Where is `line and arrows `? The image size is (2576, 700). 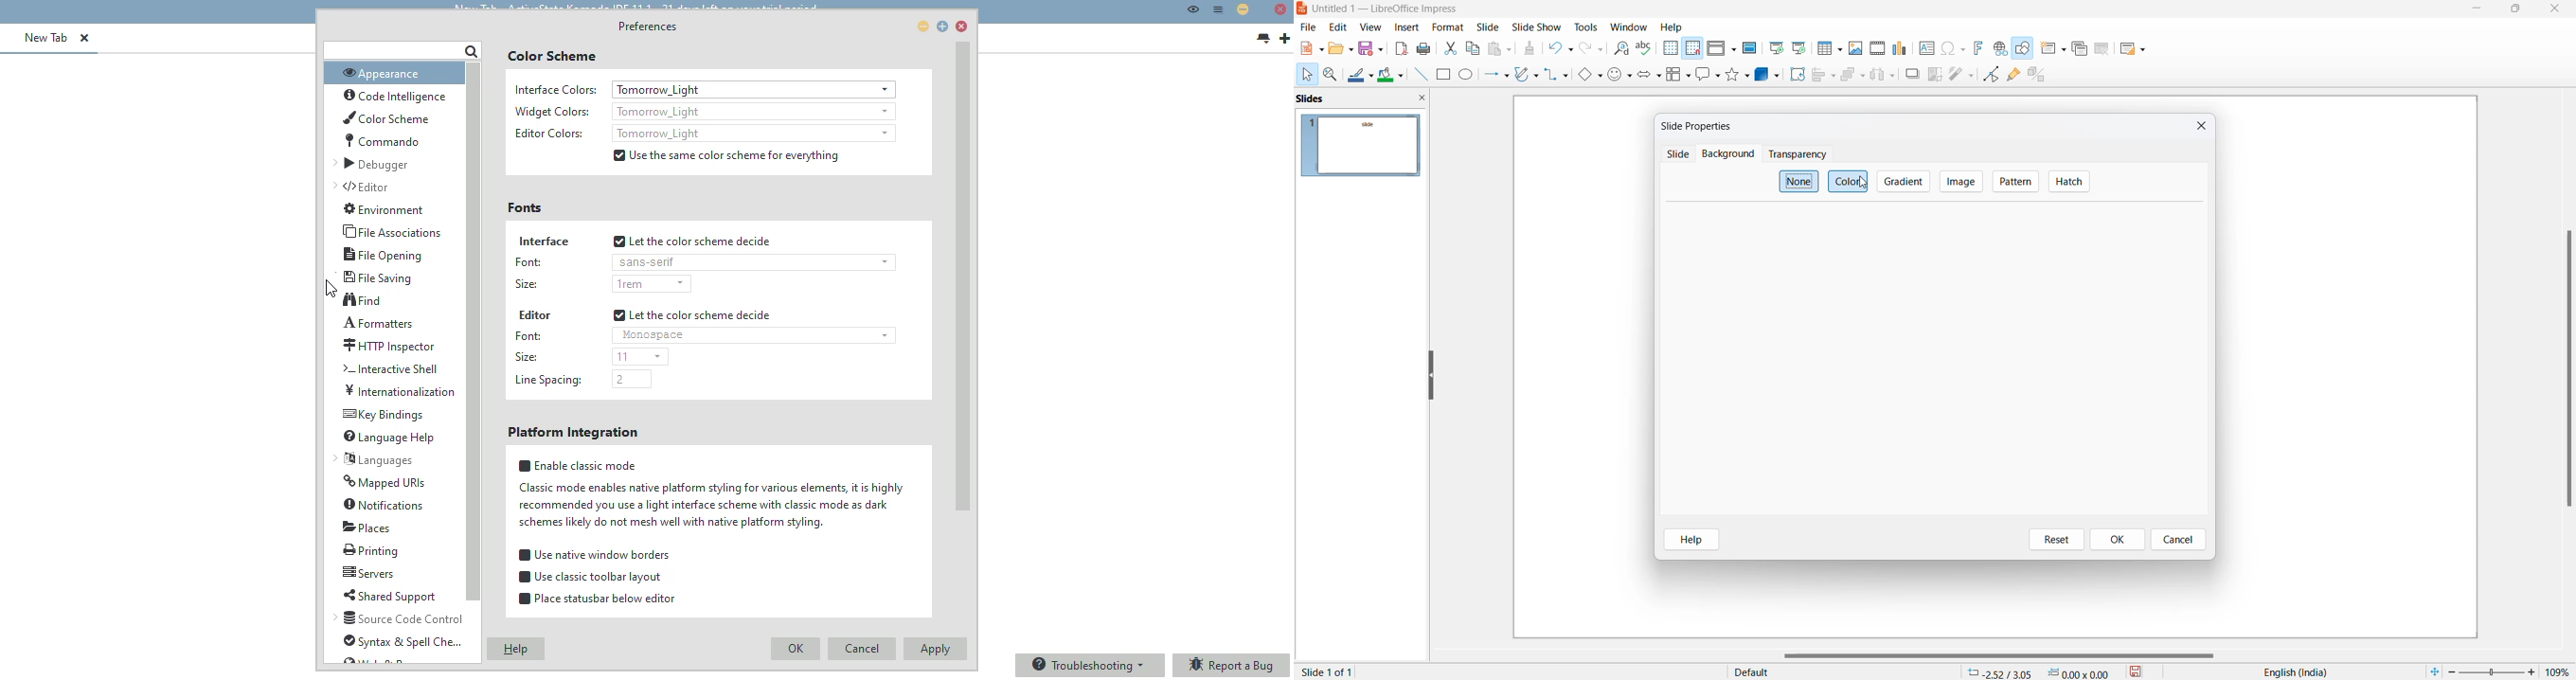 line and arrows  is located at coordinates (1496, 75).